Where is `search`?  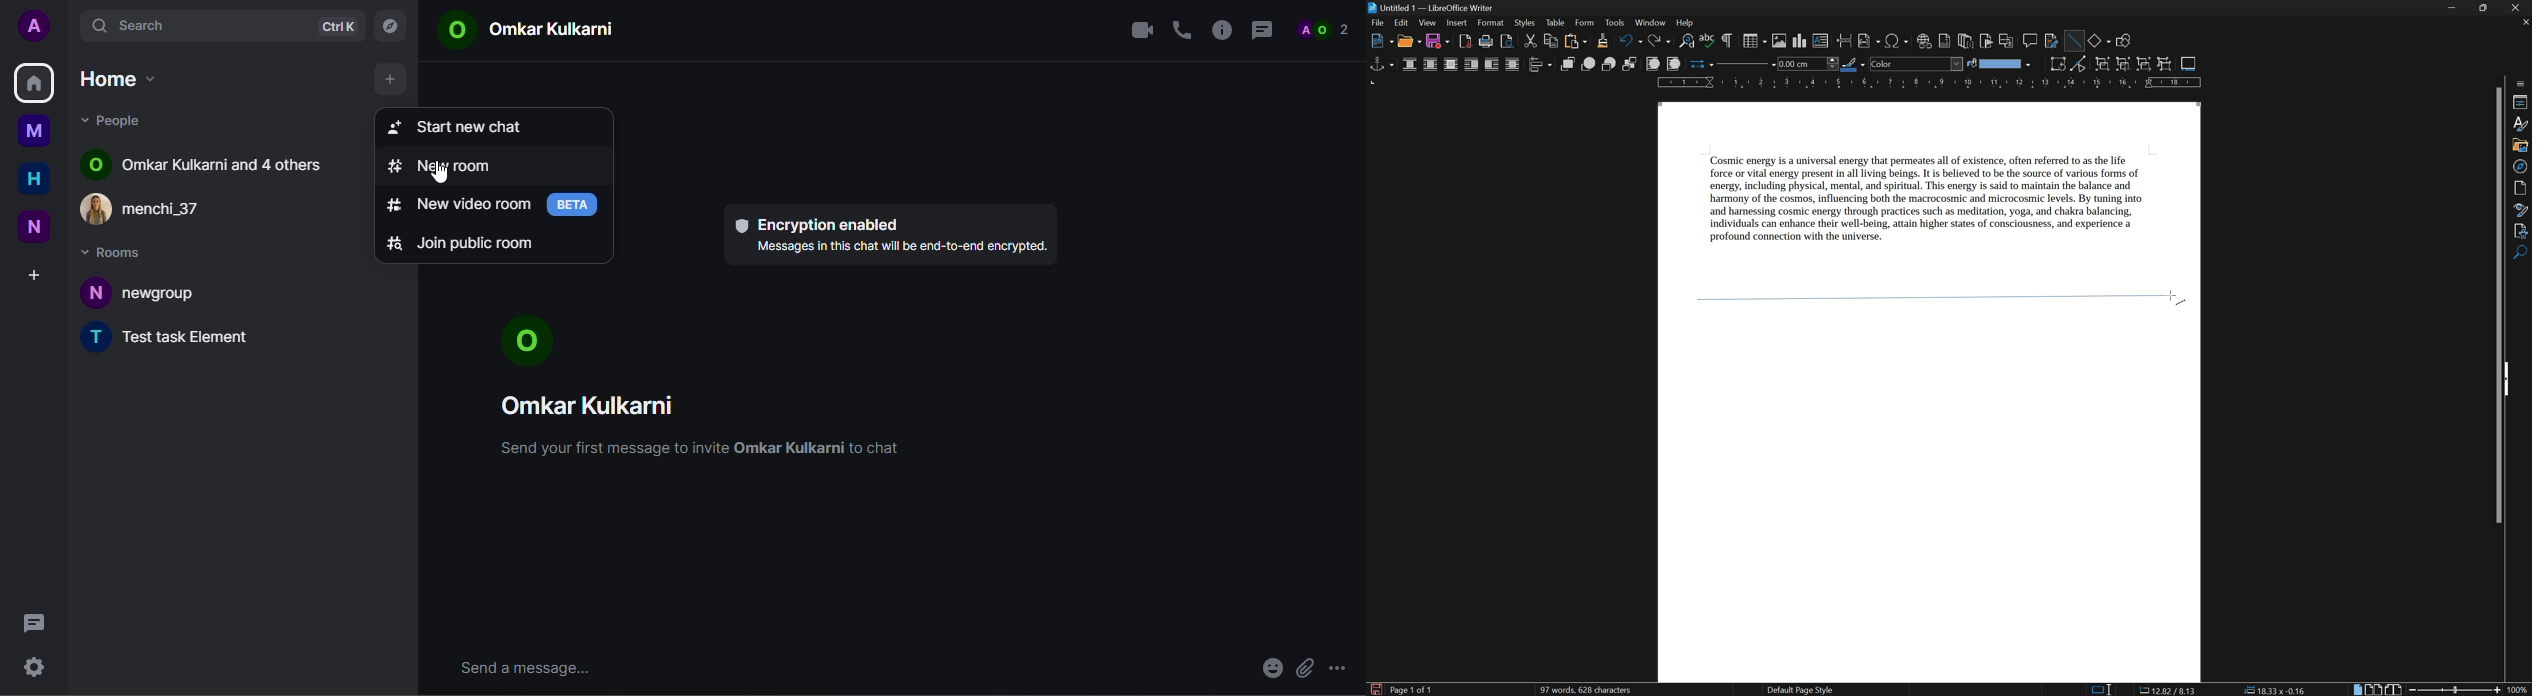 search is located at coordinates (146, 24).